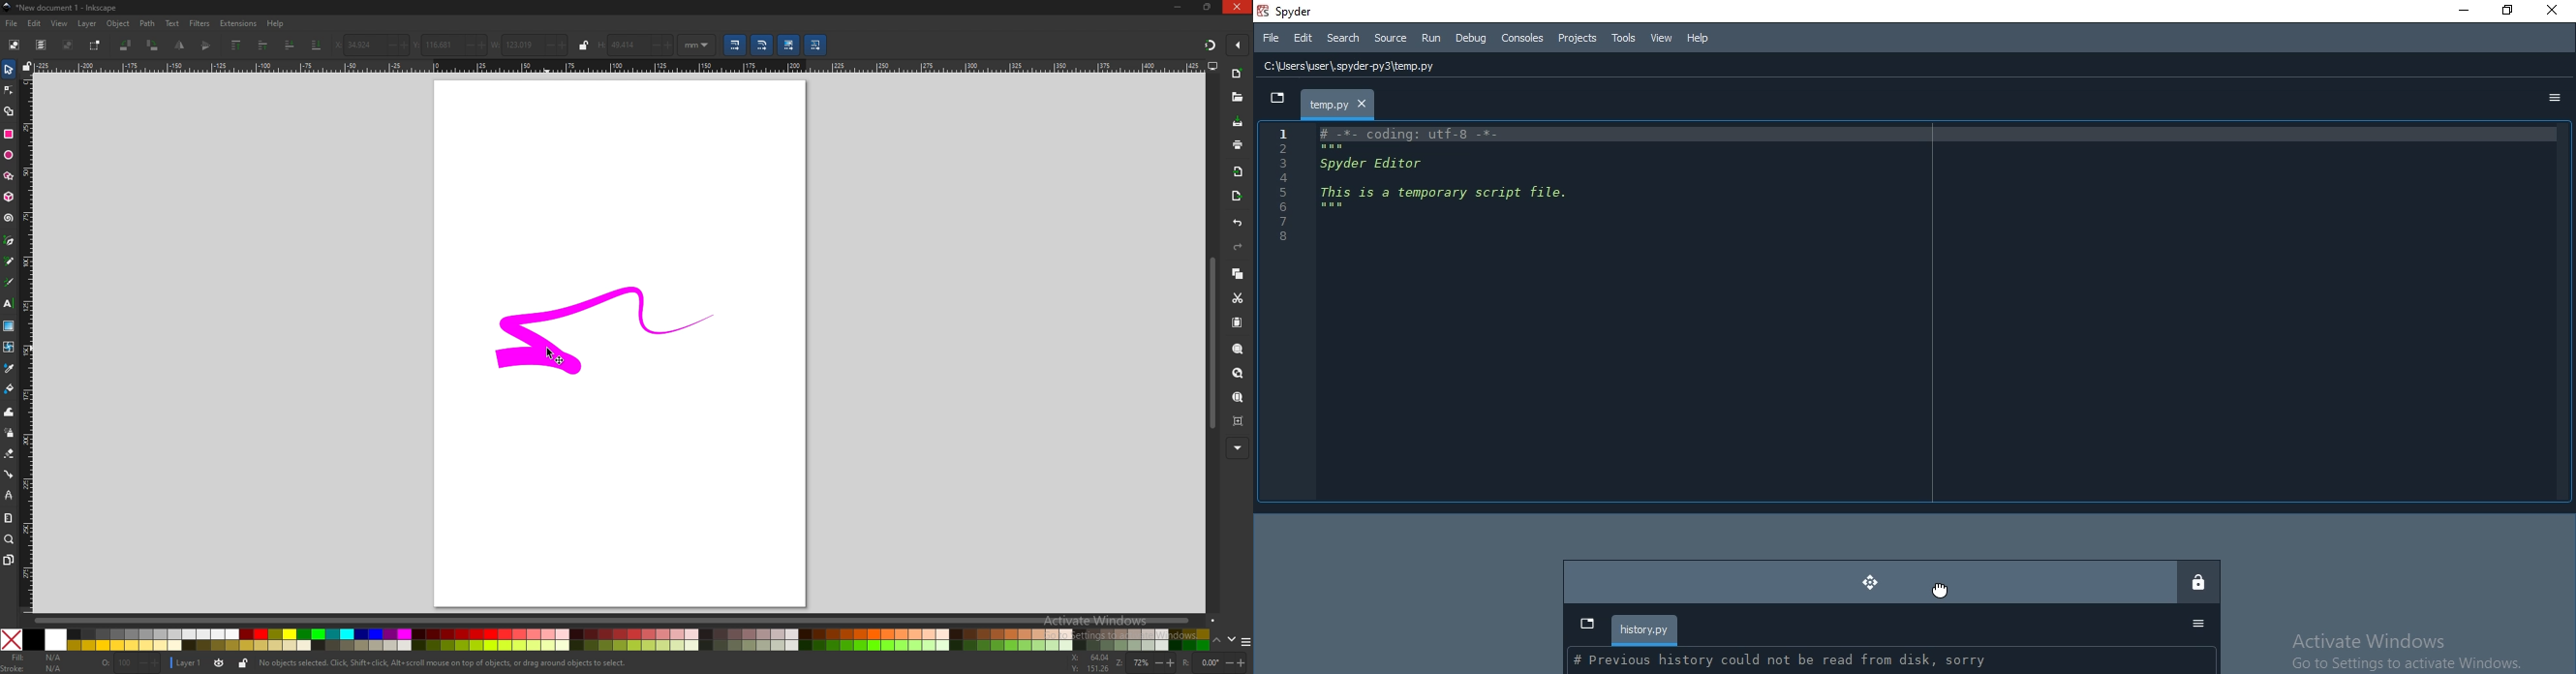 Image resolution: width=2576 pixels, height=700 pixels. Describe the element at coordinates (1292, 12) in the screenshot. I see `spyder` at that location.